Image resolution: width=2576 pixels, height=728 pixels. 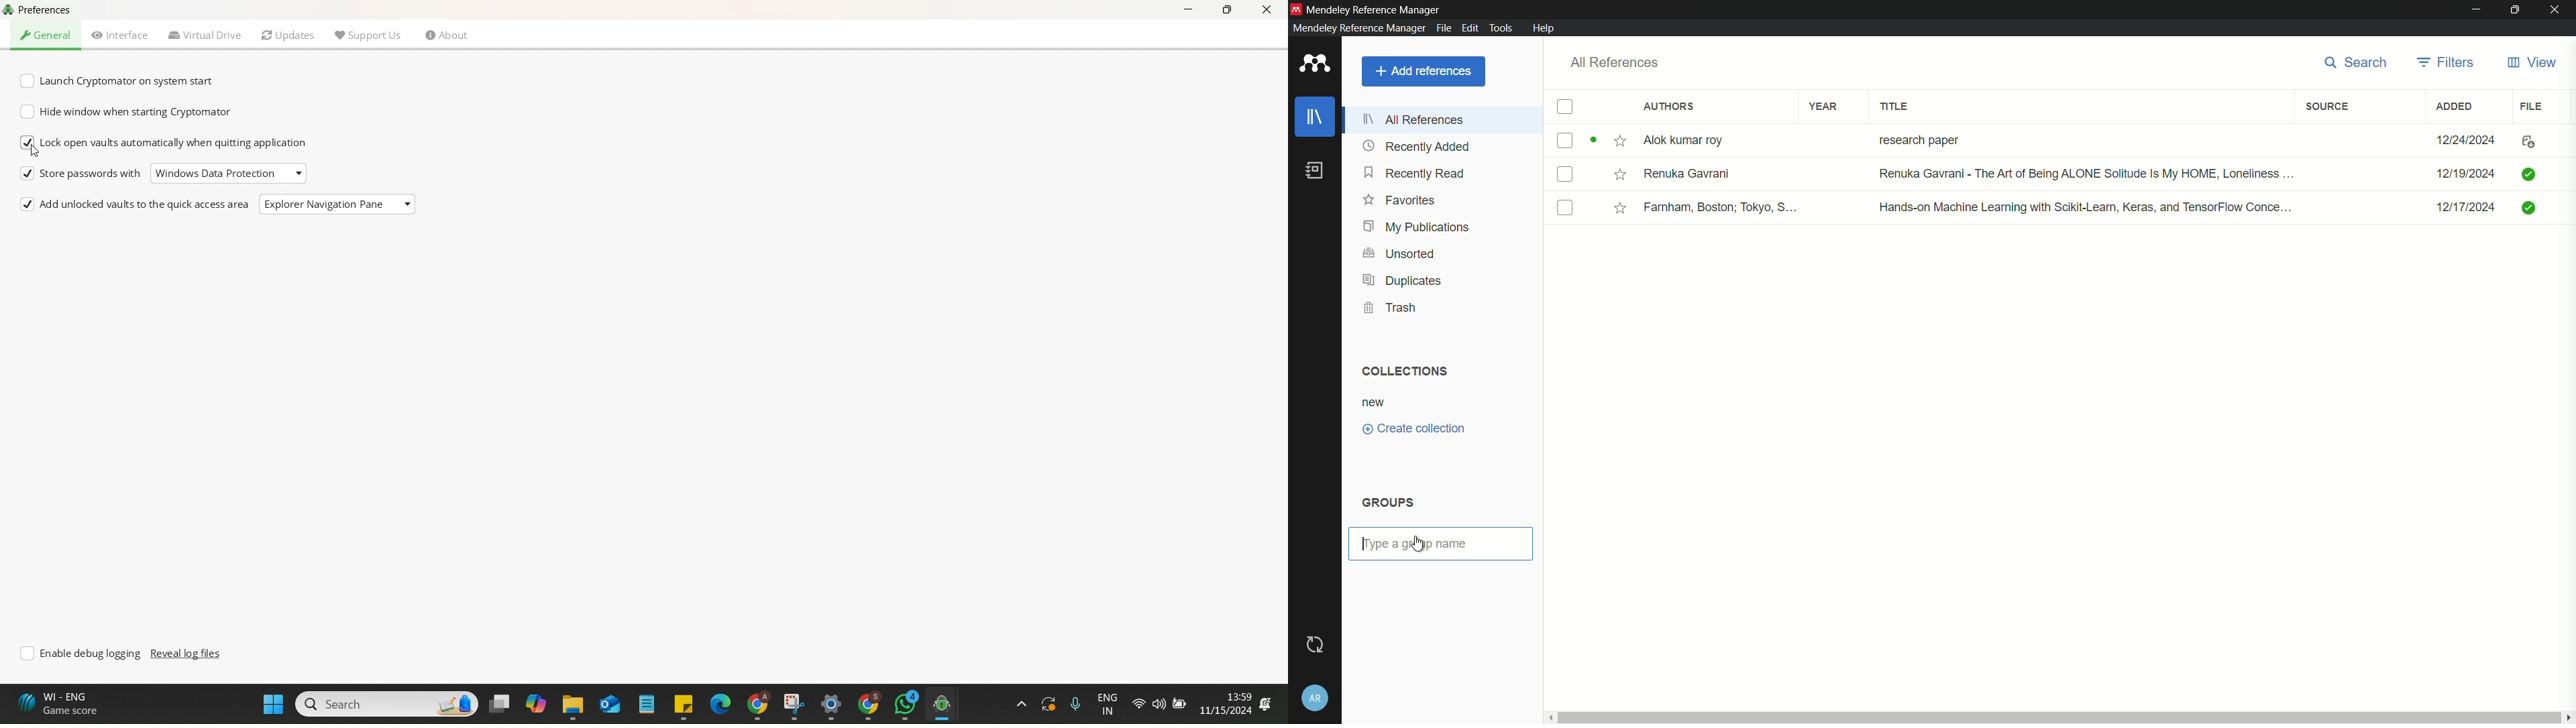 What do you see at coordinates (1227, 11) in the screenshot?
I see `maximize` at bounding box center [1227, 11].